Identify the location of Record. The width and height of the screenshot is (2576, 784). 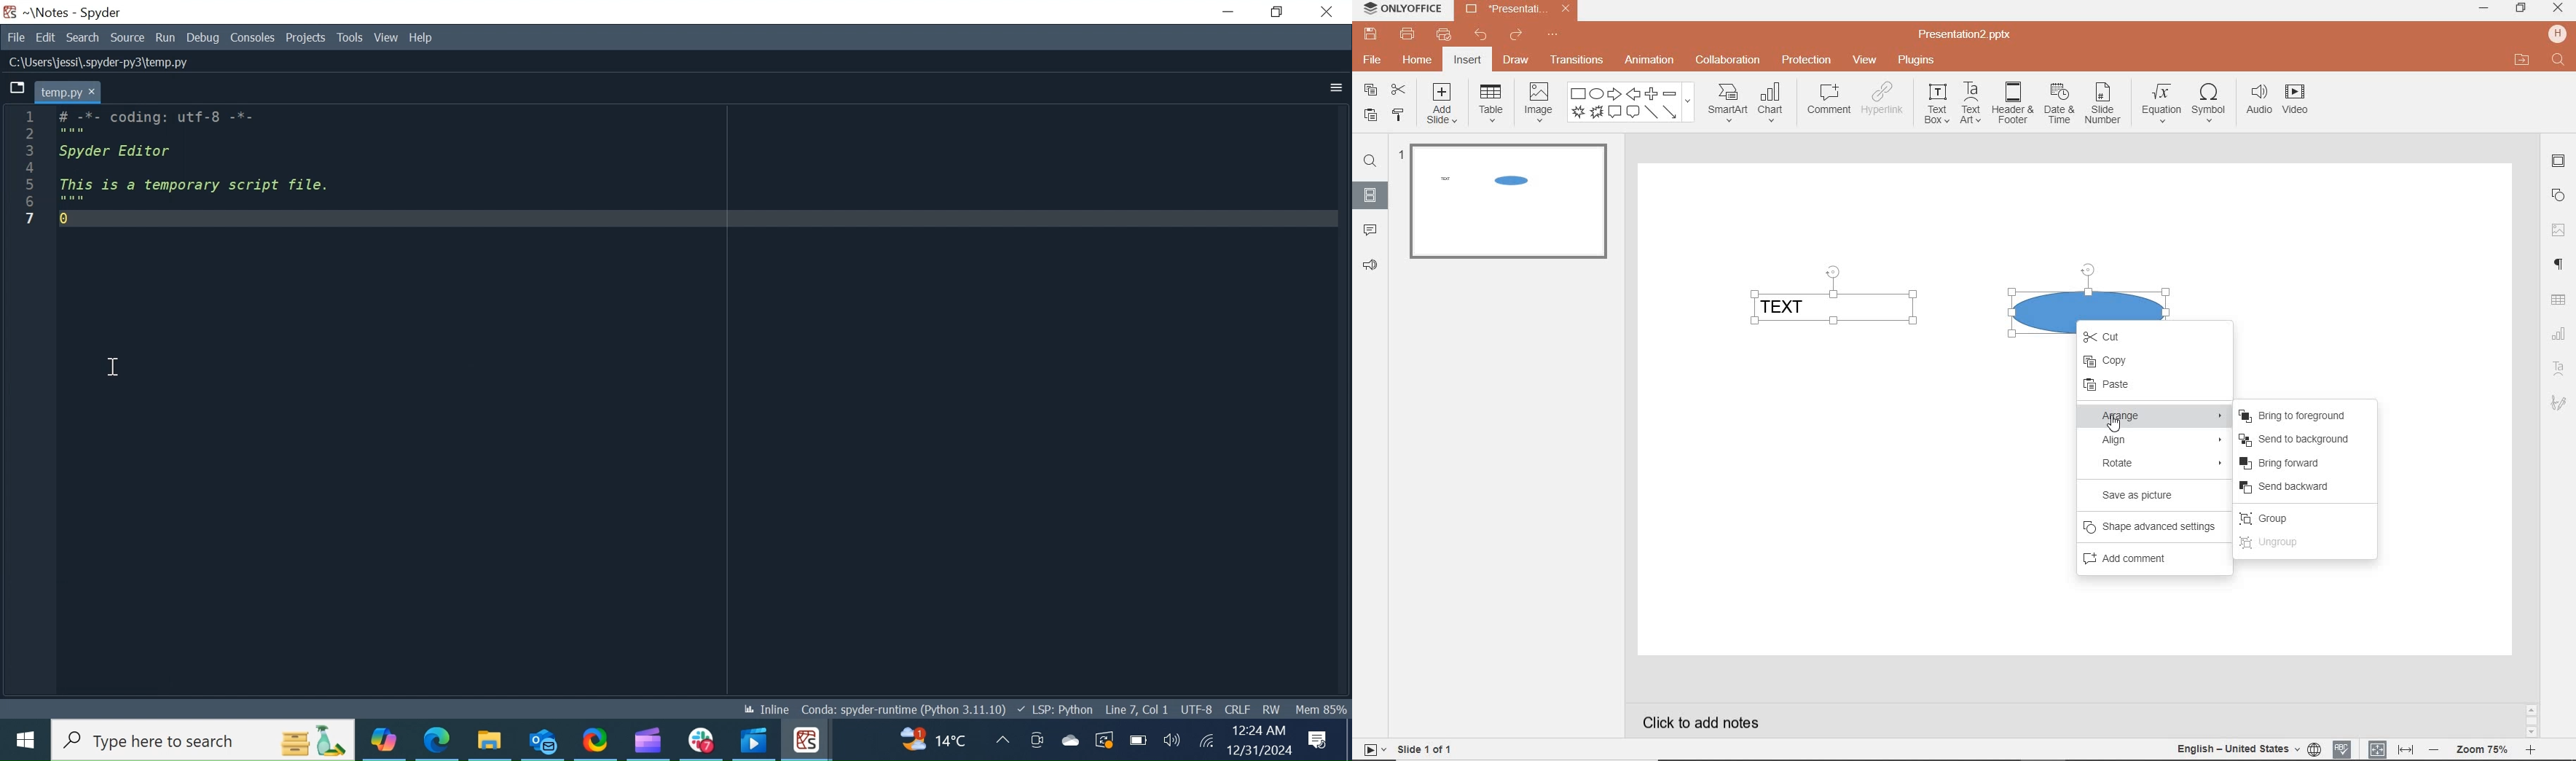
(1002, 738).